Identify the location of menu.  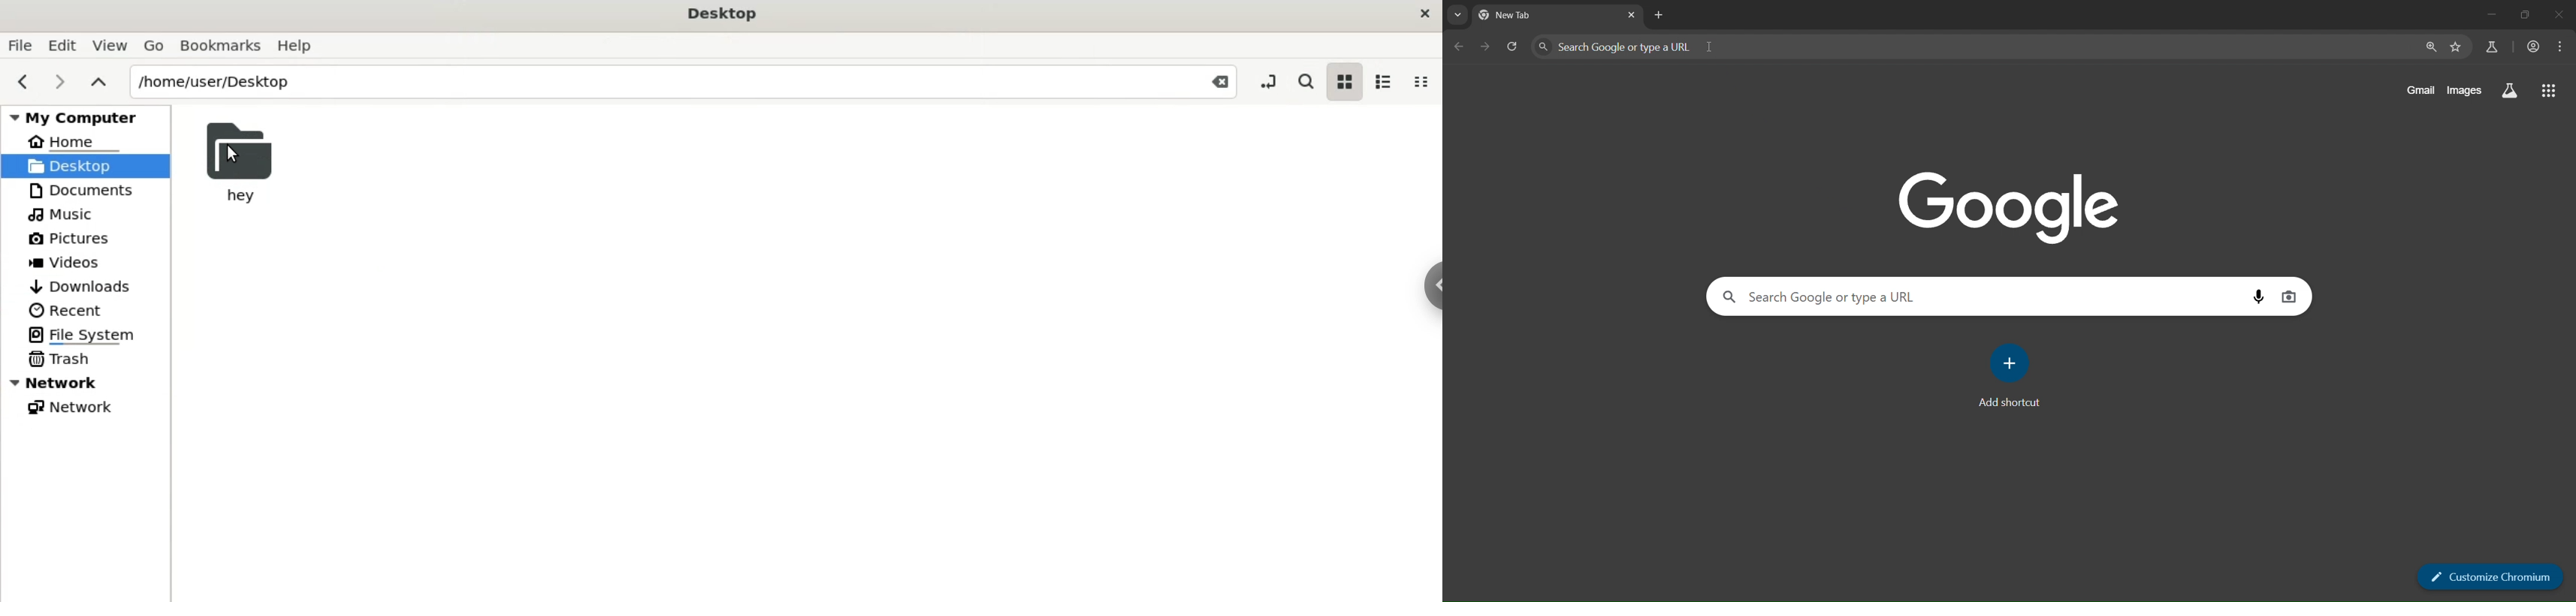
(2562, 47).